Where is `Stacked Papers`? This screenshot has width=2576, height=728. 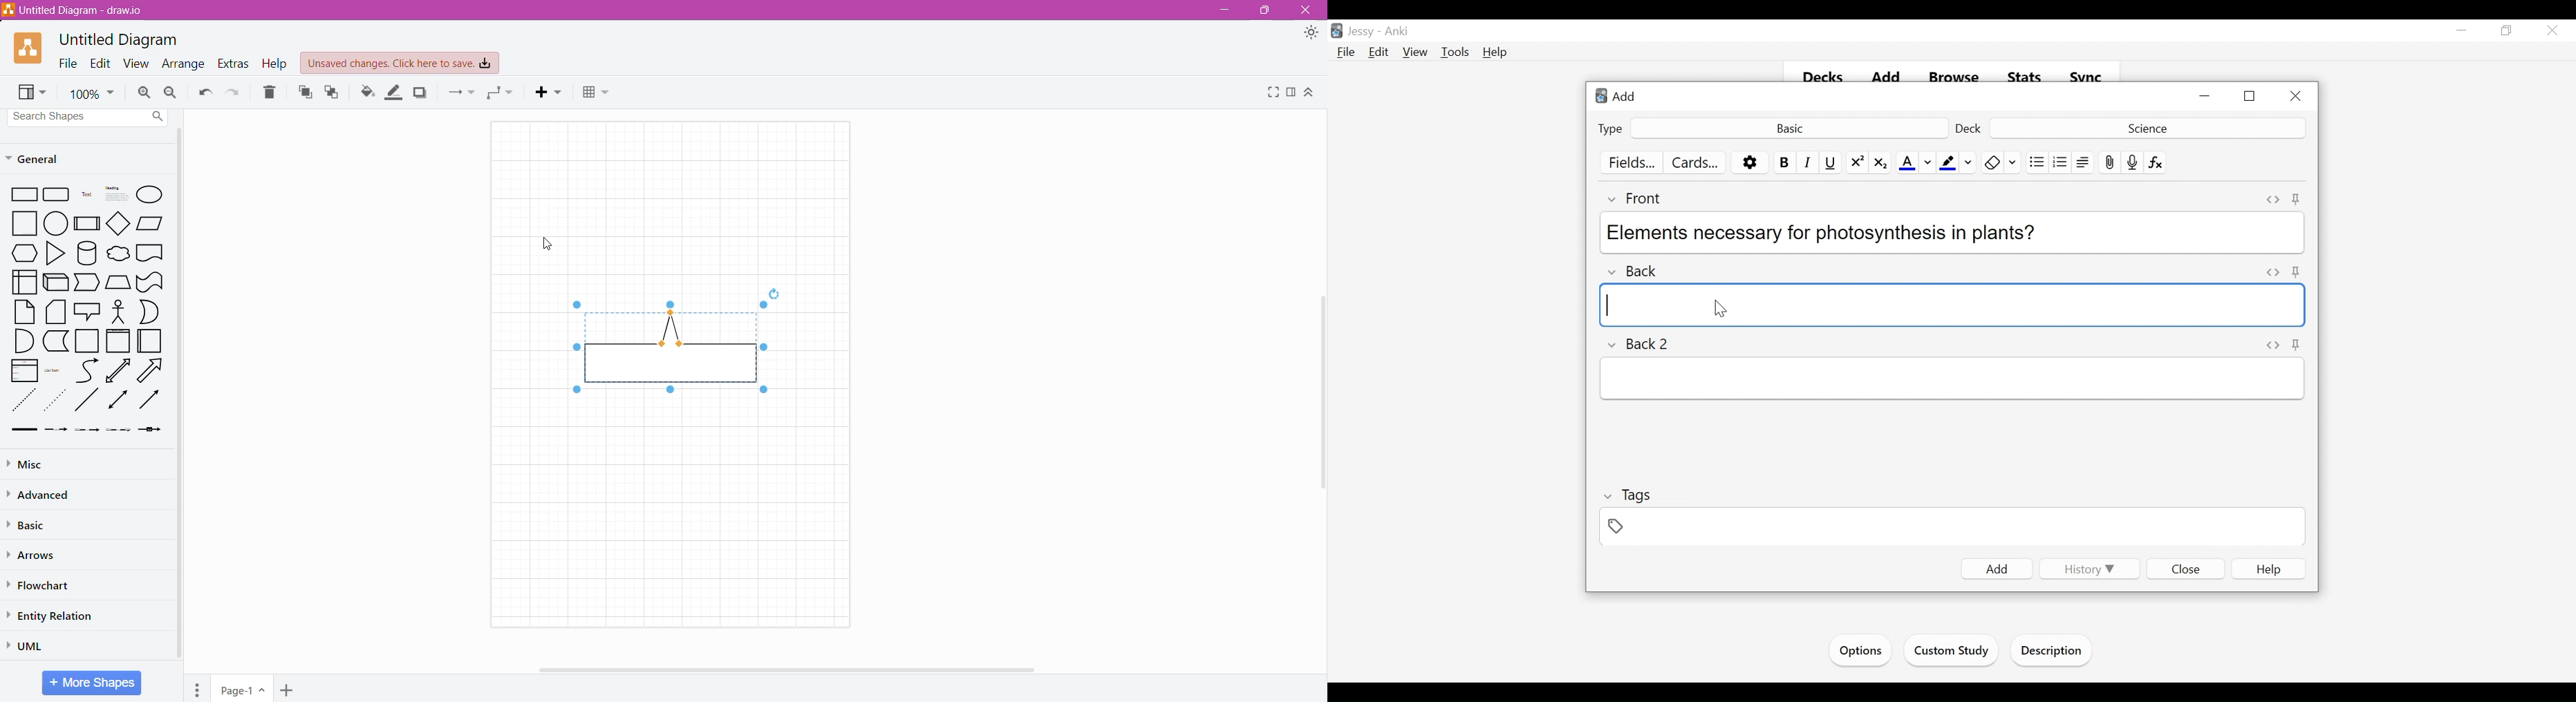
Stacked Papers is located at coordinates (56, 312).